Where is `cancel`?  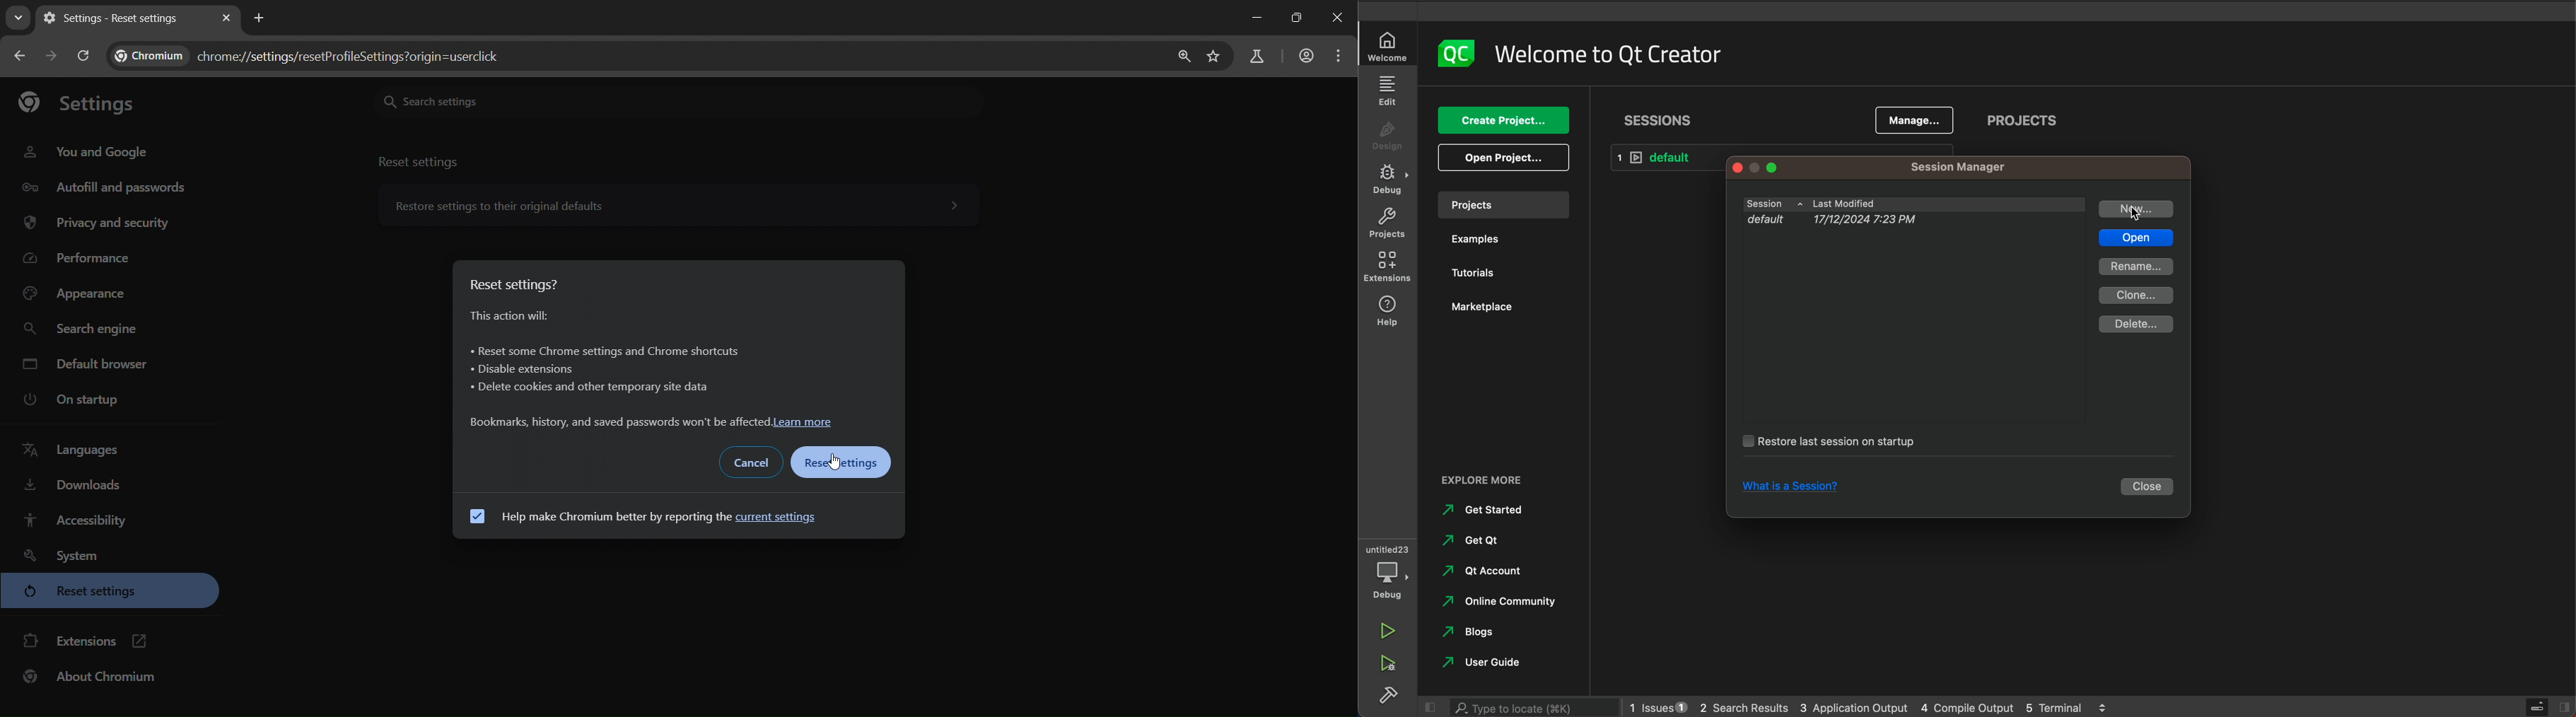 cancel is located at coordinates (754, 461).